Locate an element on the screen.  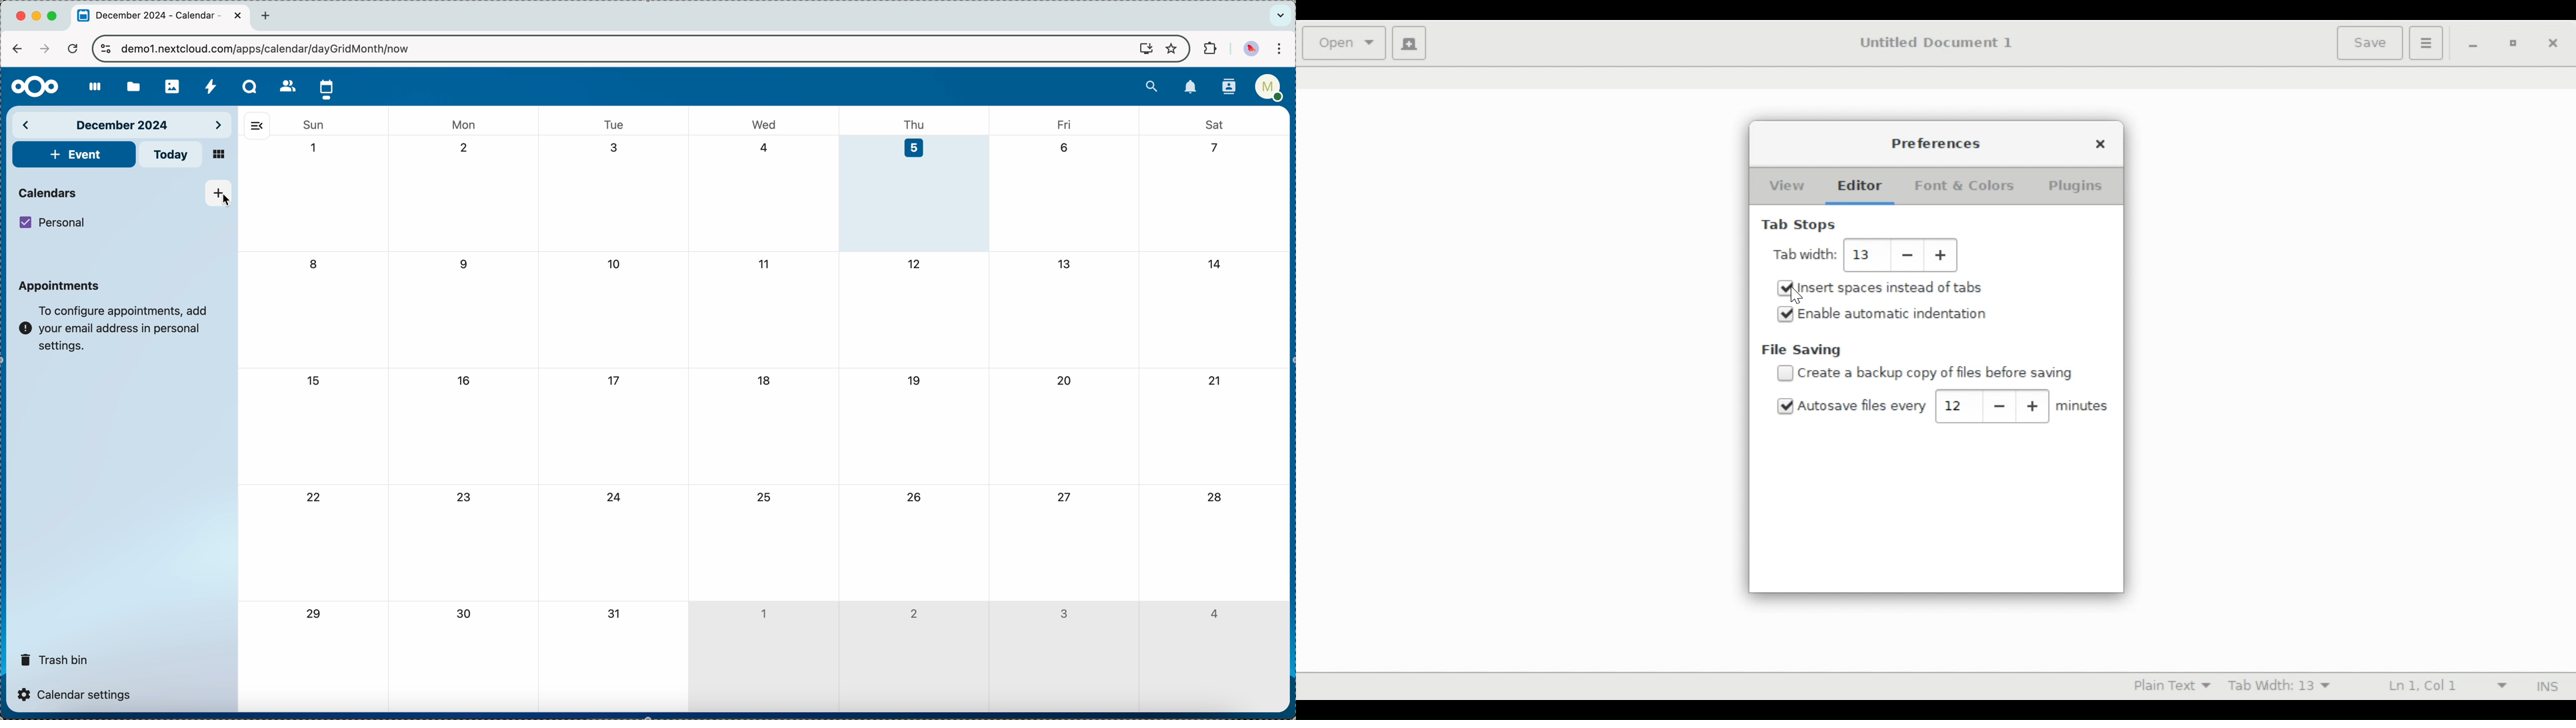
16 is located at coordinates (464, 380).